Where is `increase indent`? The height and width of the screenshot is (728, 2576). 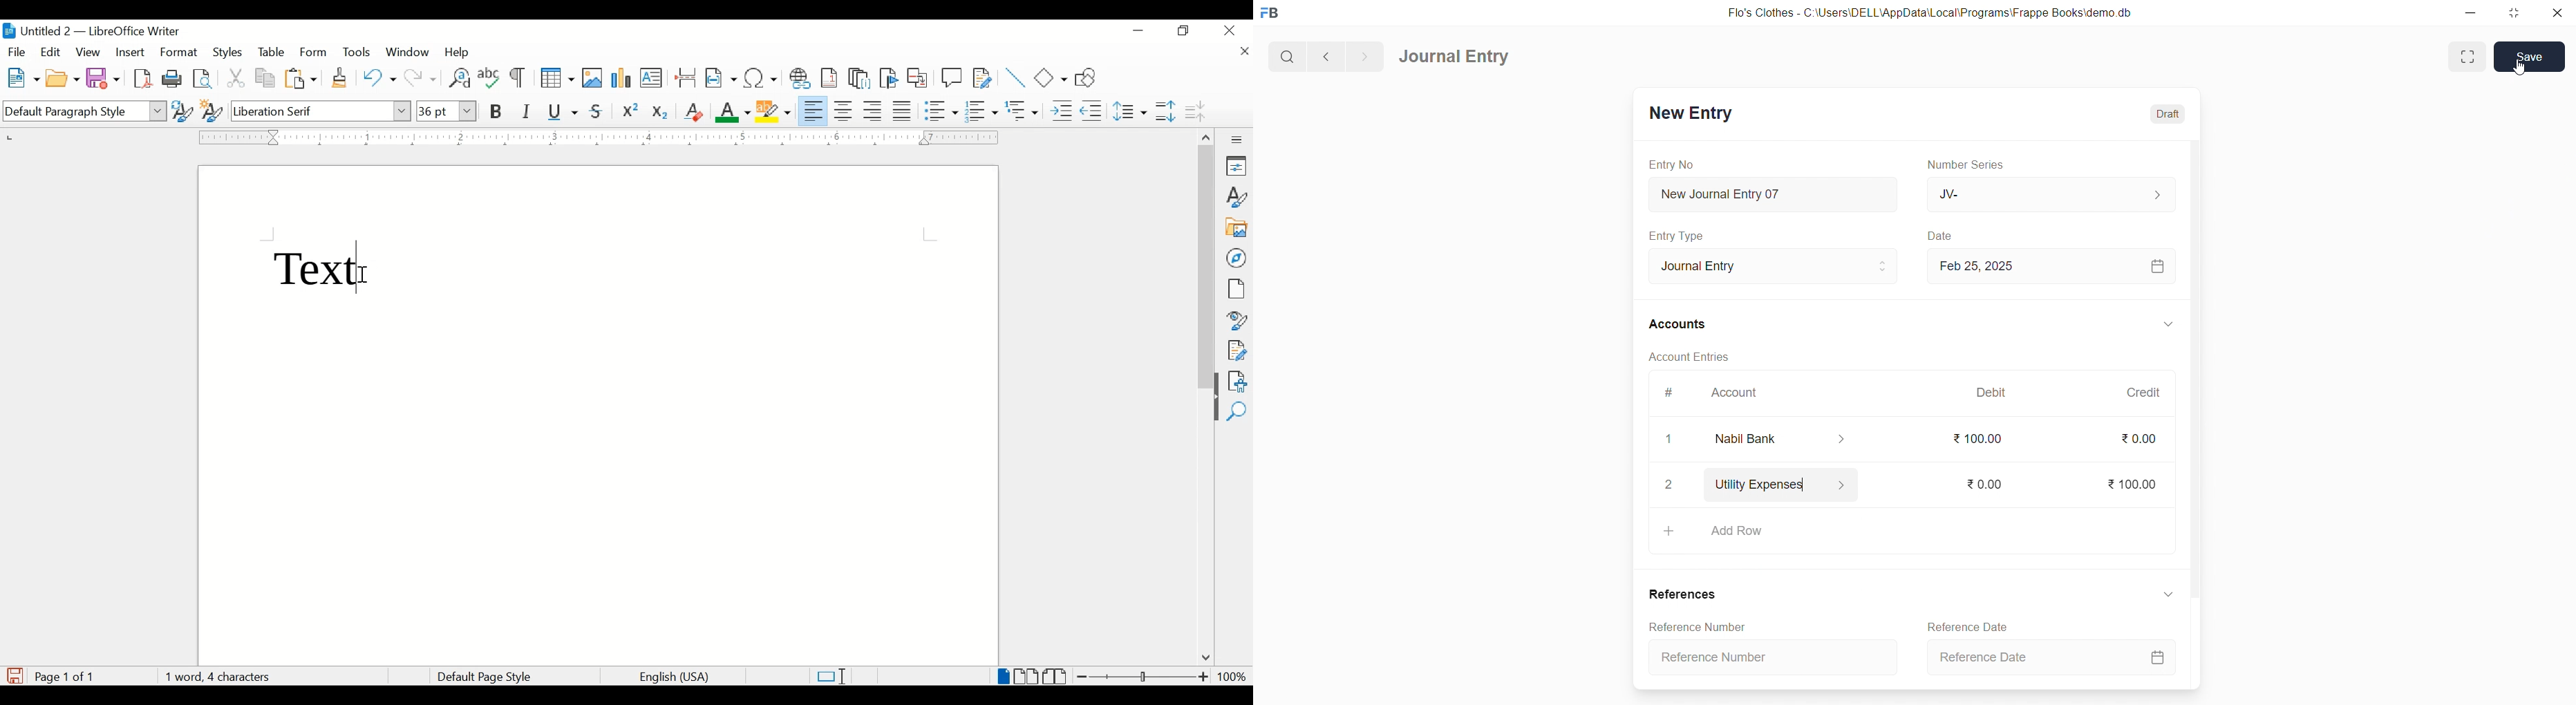
increase indent is located at coordinates (1061, 111).